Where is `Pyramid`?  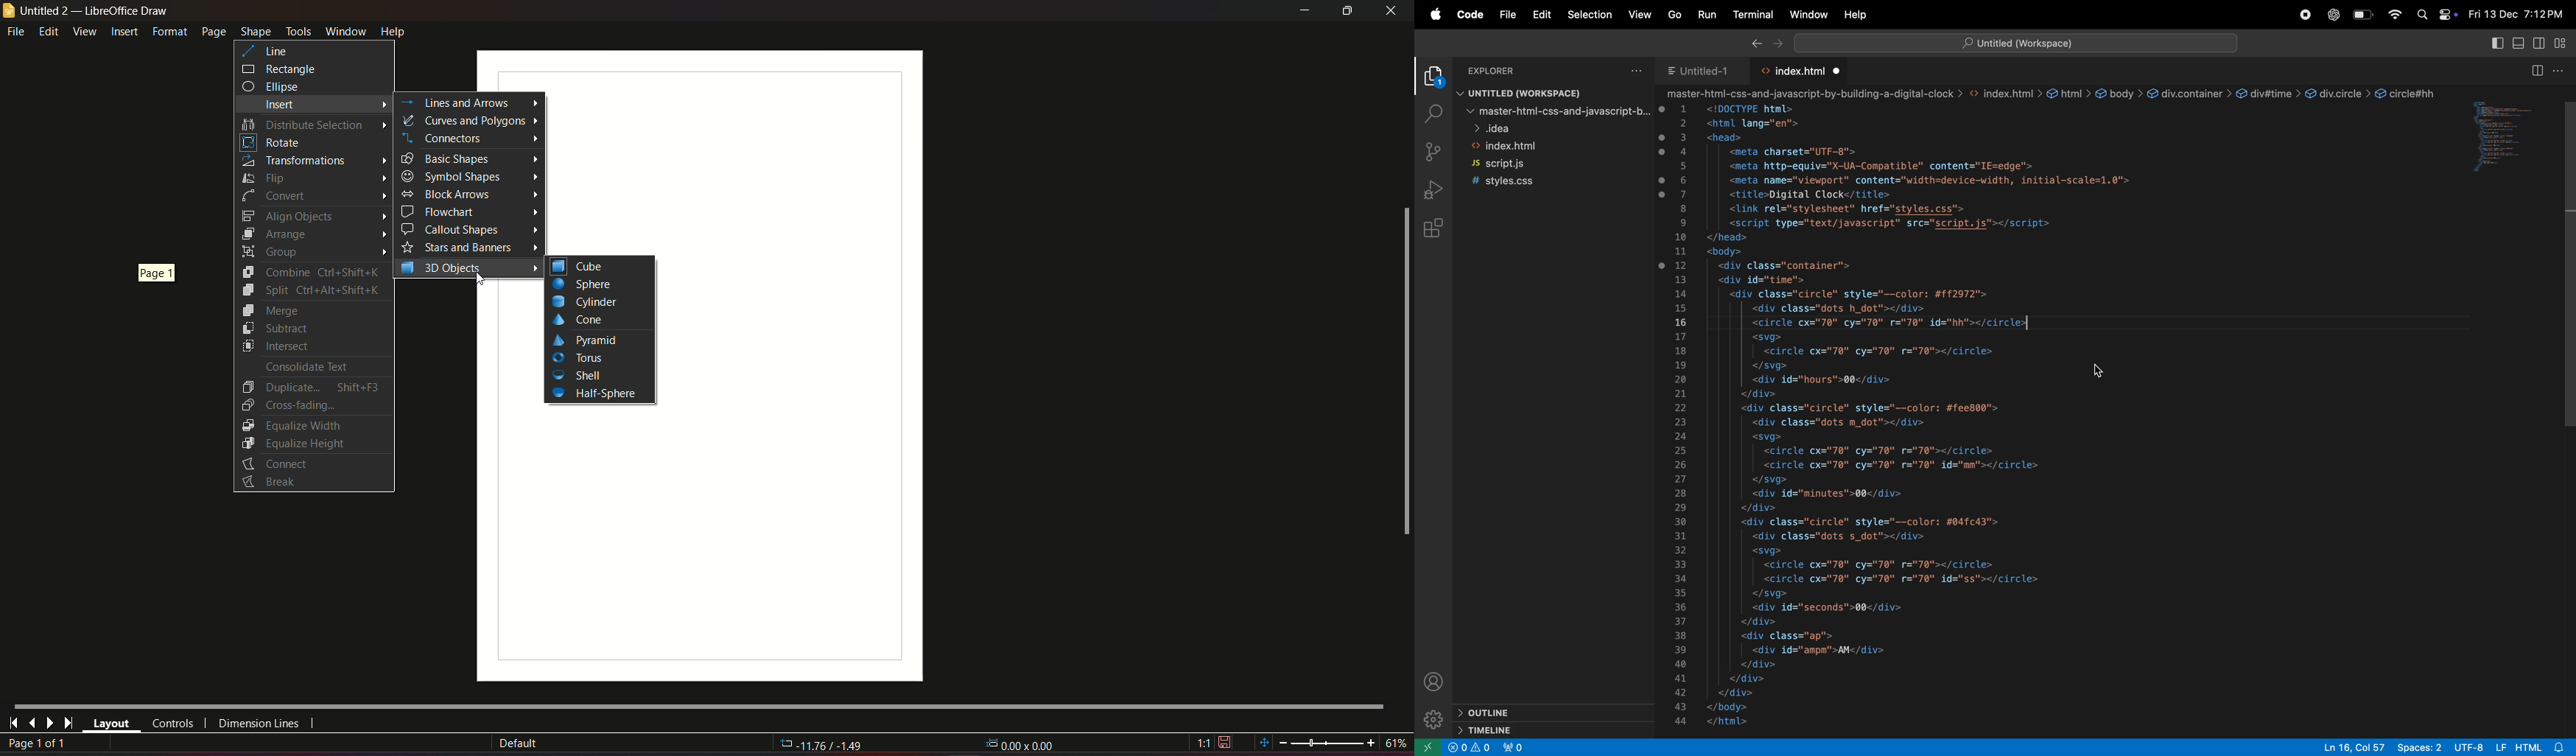
Pyramid is located at coordinates (586, 340).